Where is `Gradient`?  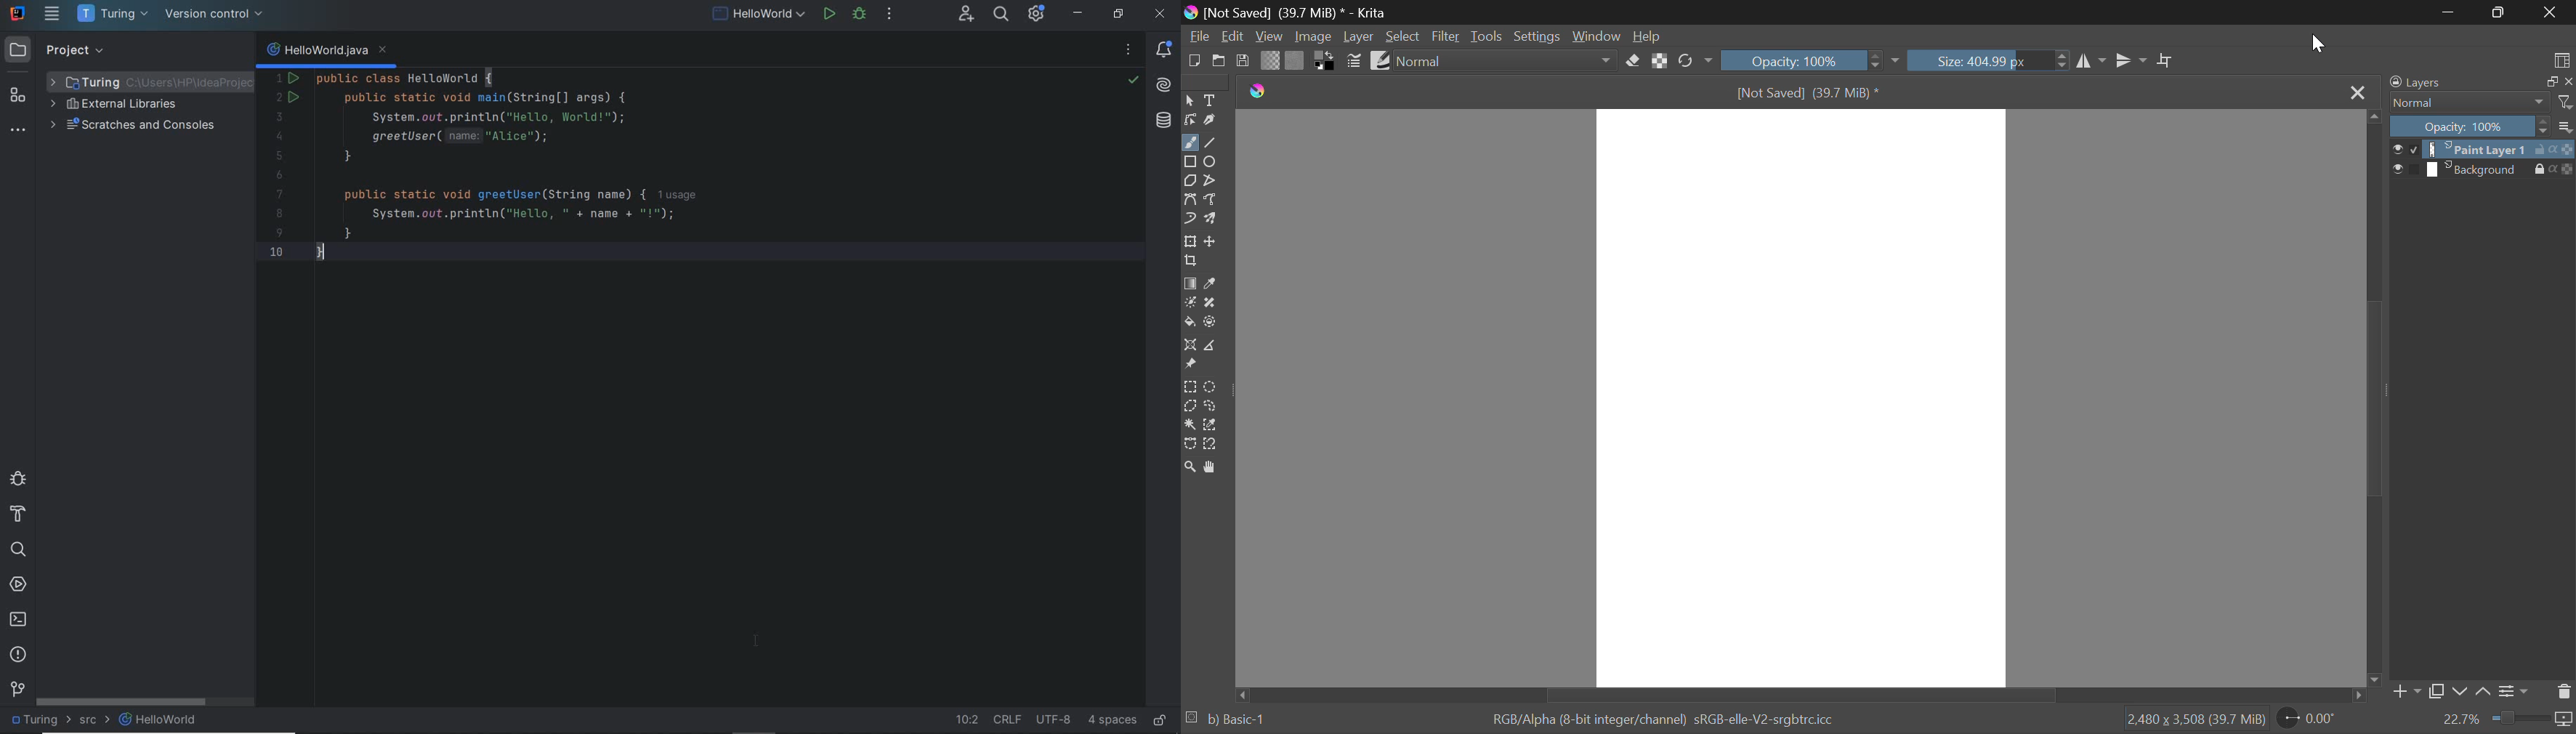
Gradient is located at coordinates (1271, 60).